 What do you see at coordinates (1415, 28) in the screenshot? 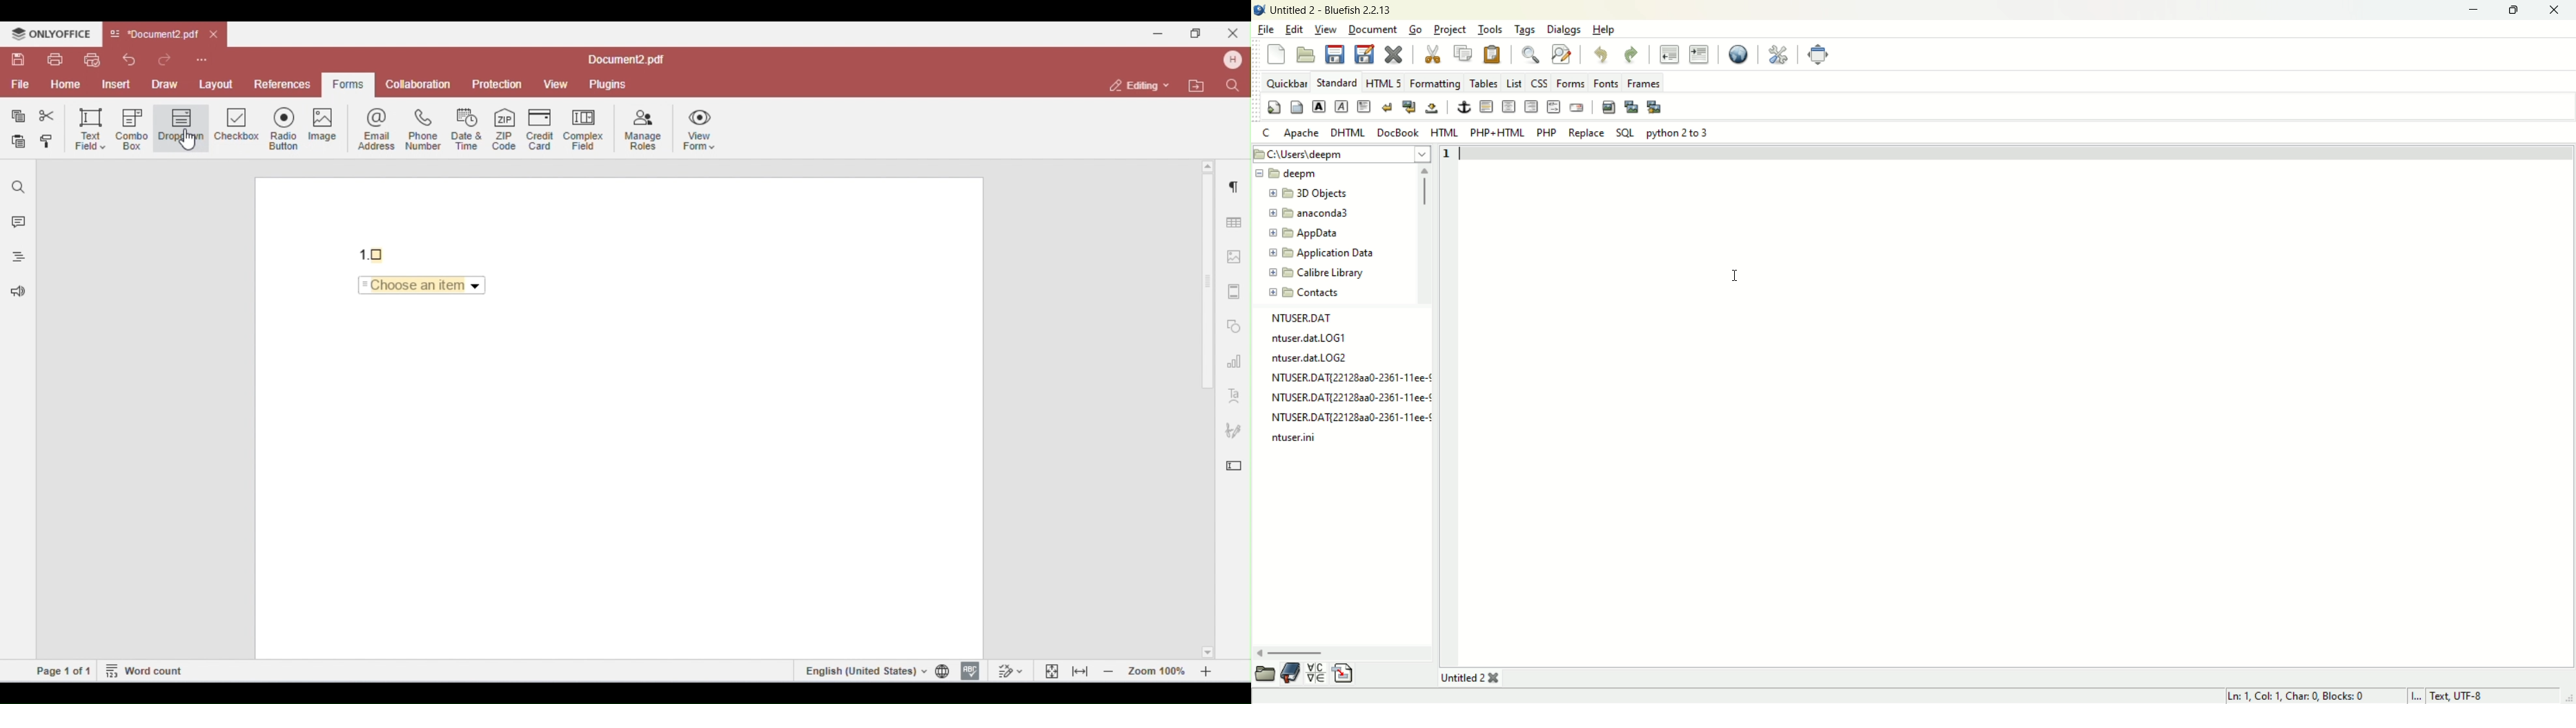
I see `go` at bounding box center [1415, 28].